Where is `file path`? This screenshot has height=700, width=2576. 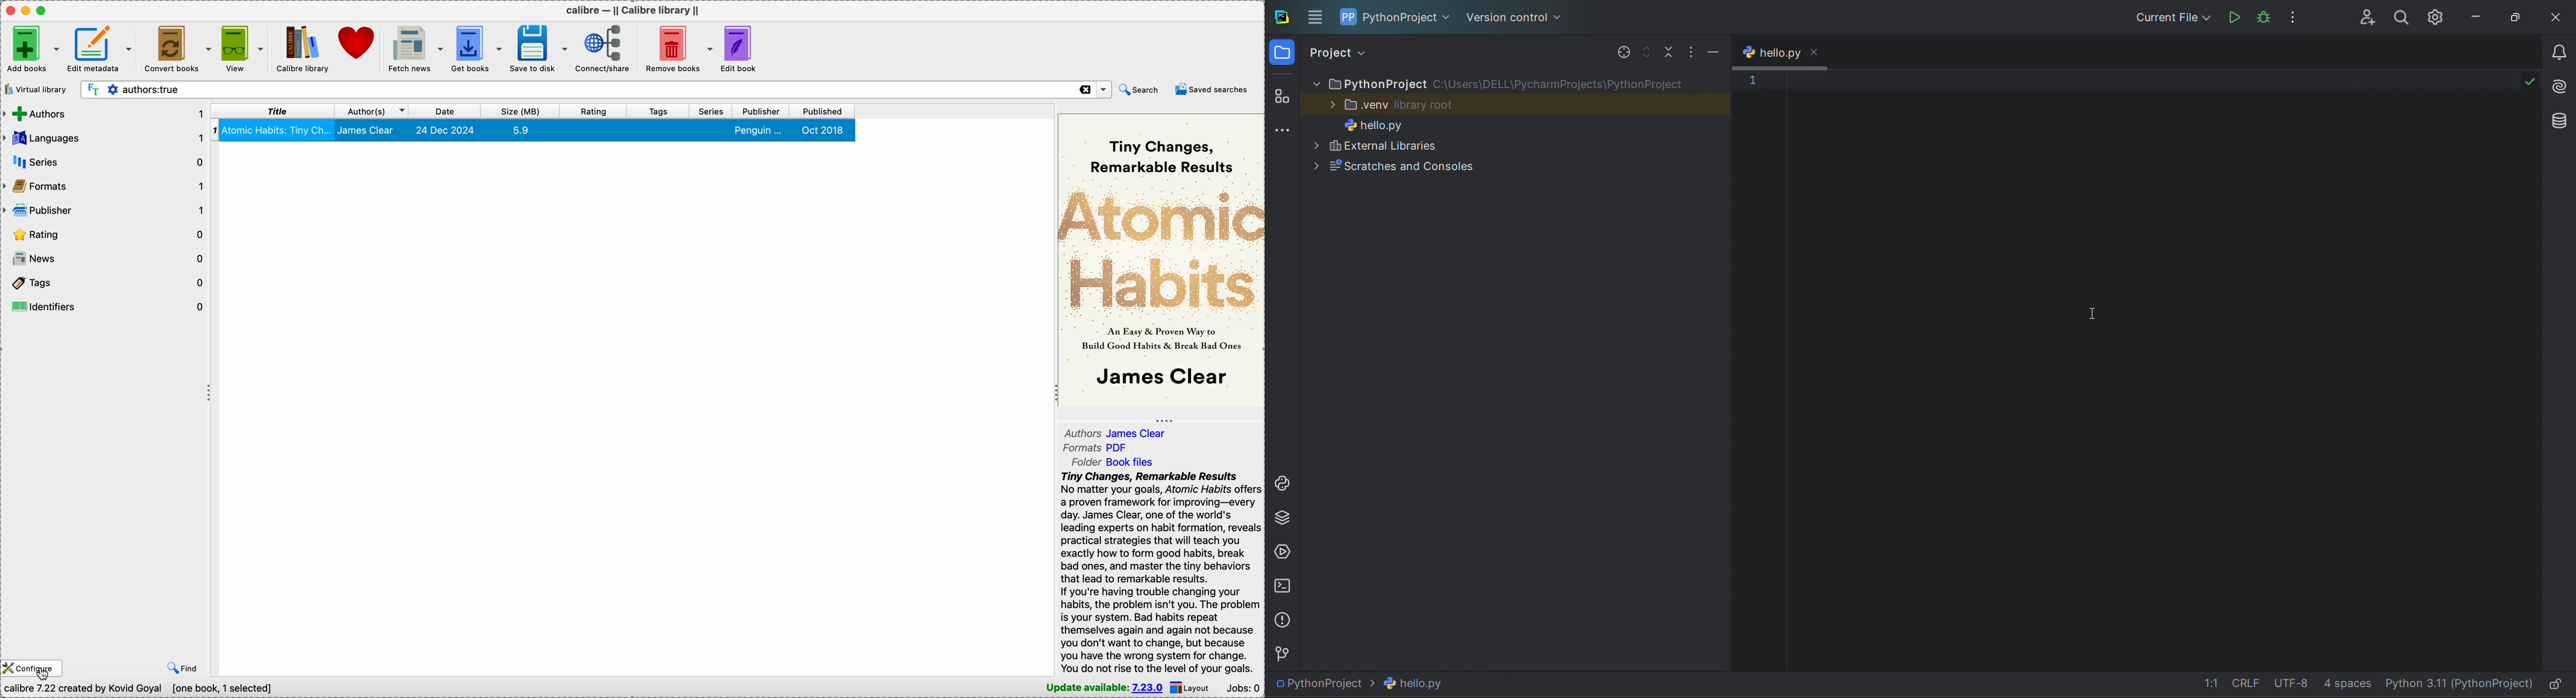 file path is located at coordinates (1364, 684).